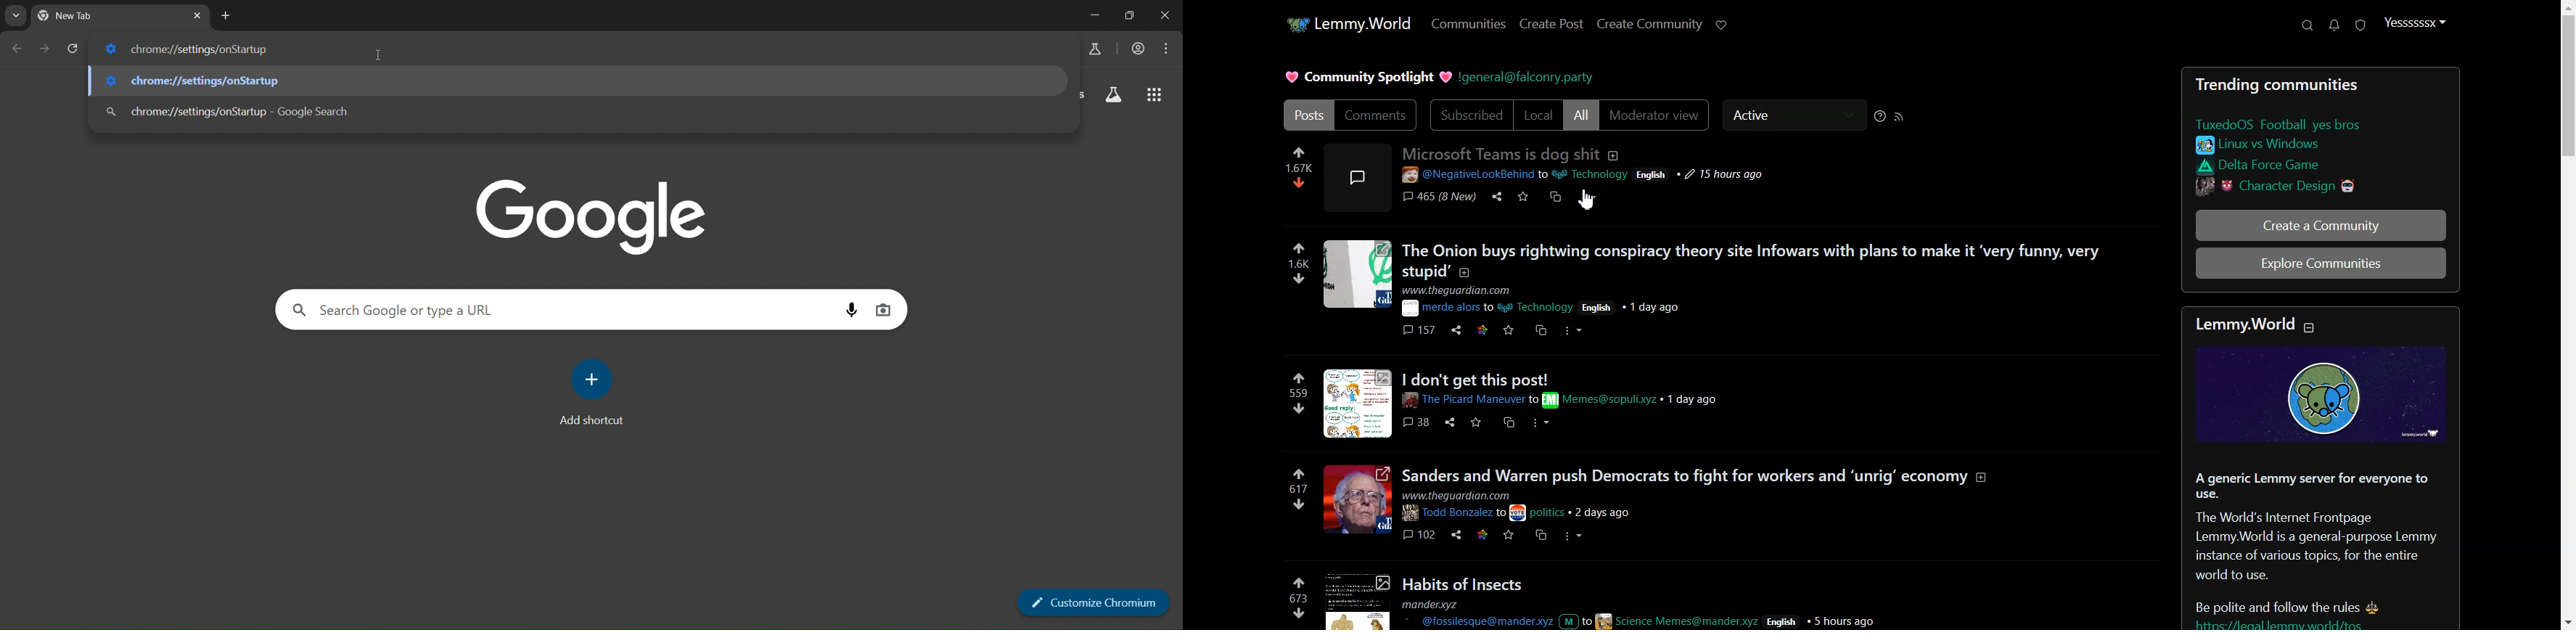 The width and height of the screenshot is (2576, 644). I want to click on dislike, so click(1300, 408).